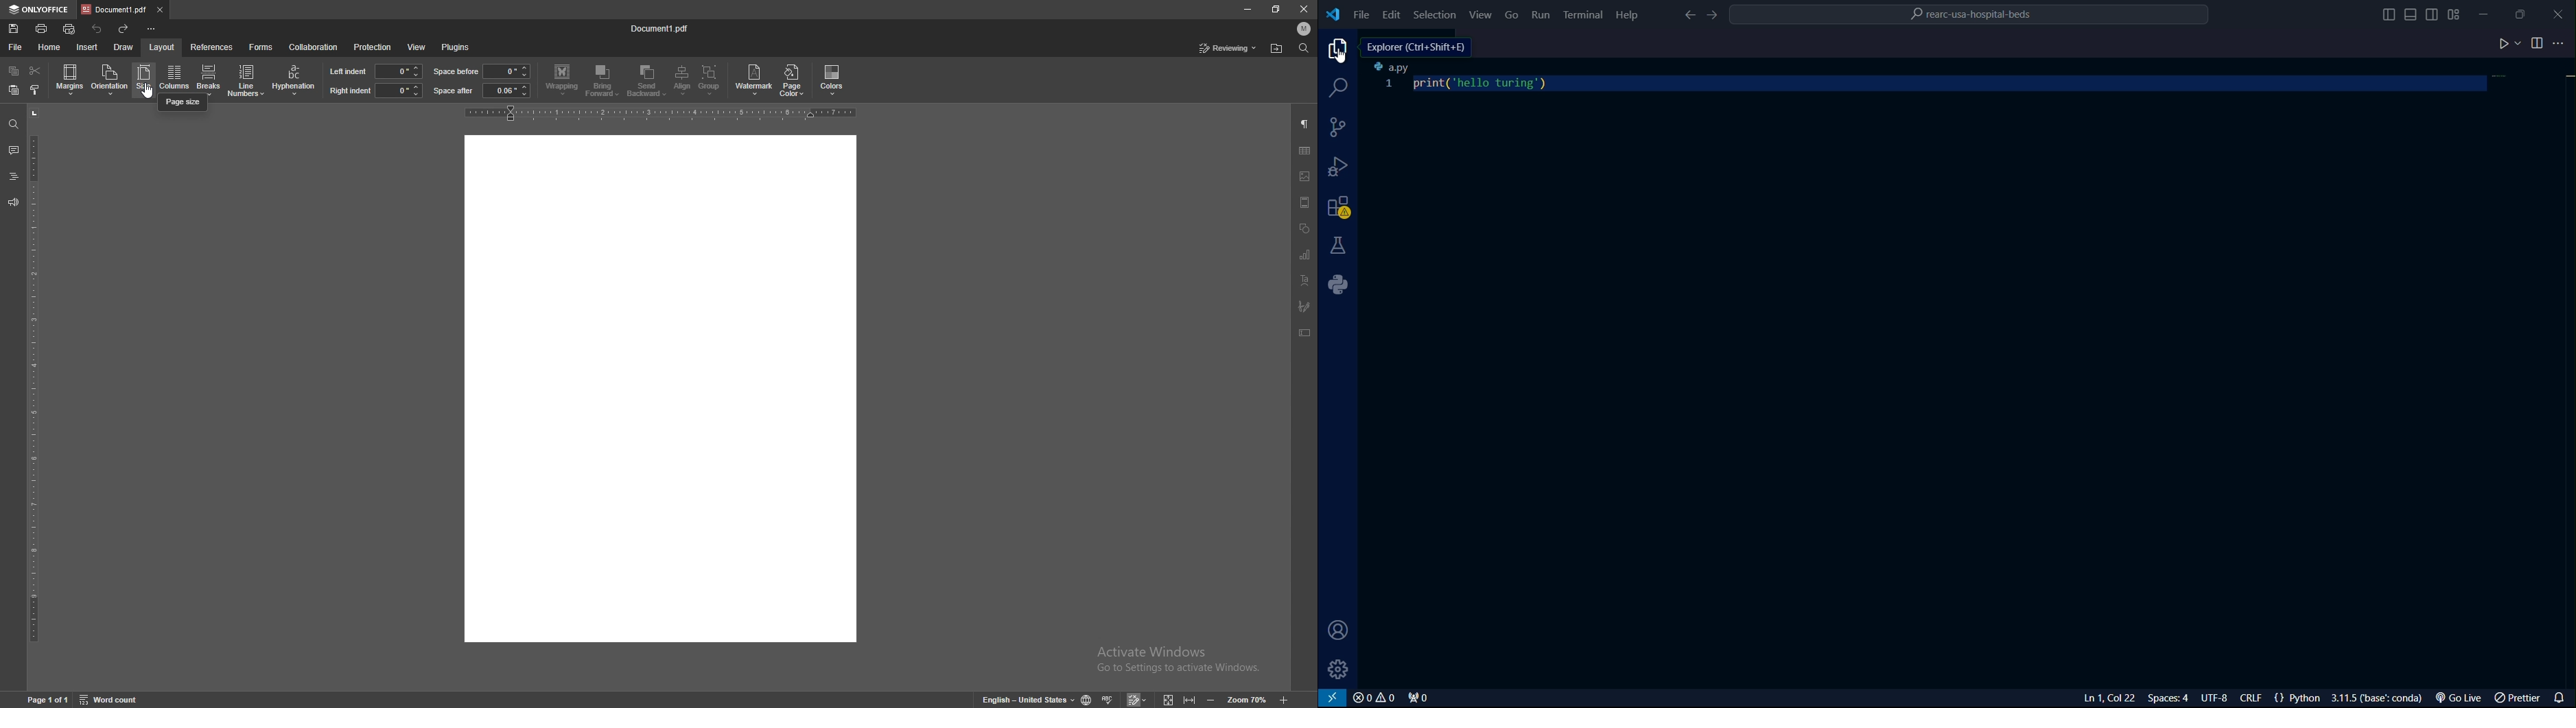 The width and height of the screenshot is (2576, 728). Describe the element at coordinates (71, 79) in the screenshot. I see `margins` at that location.